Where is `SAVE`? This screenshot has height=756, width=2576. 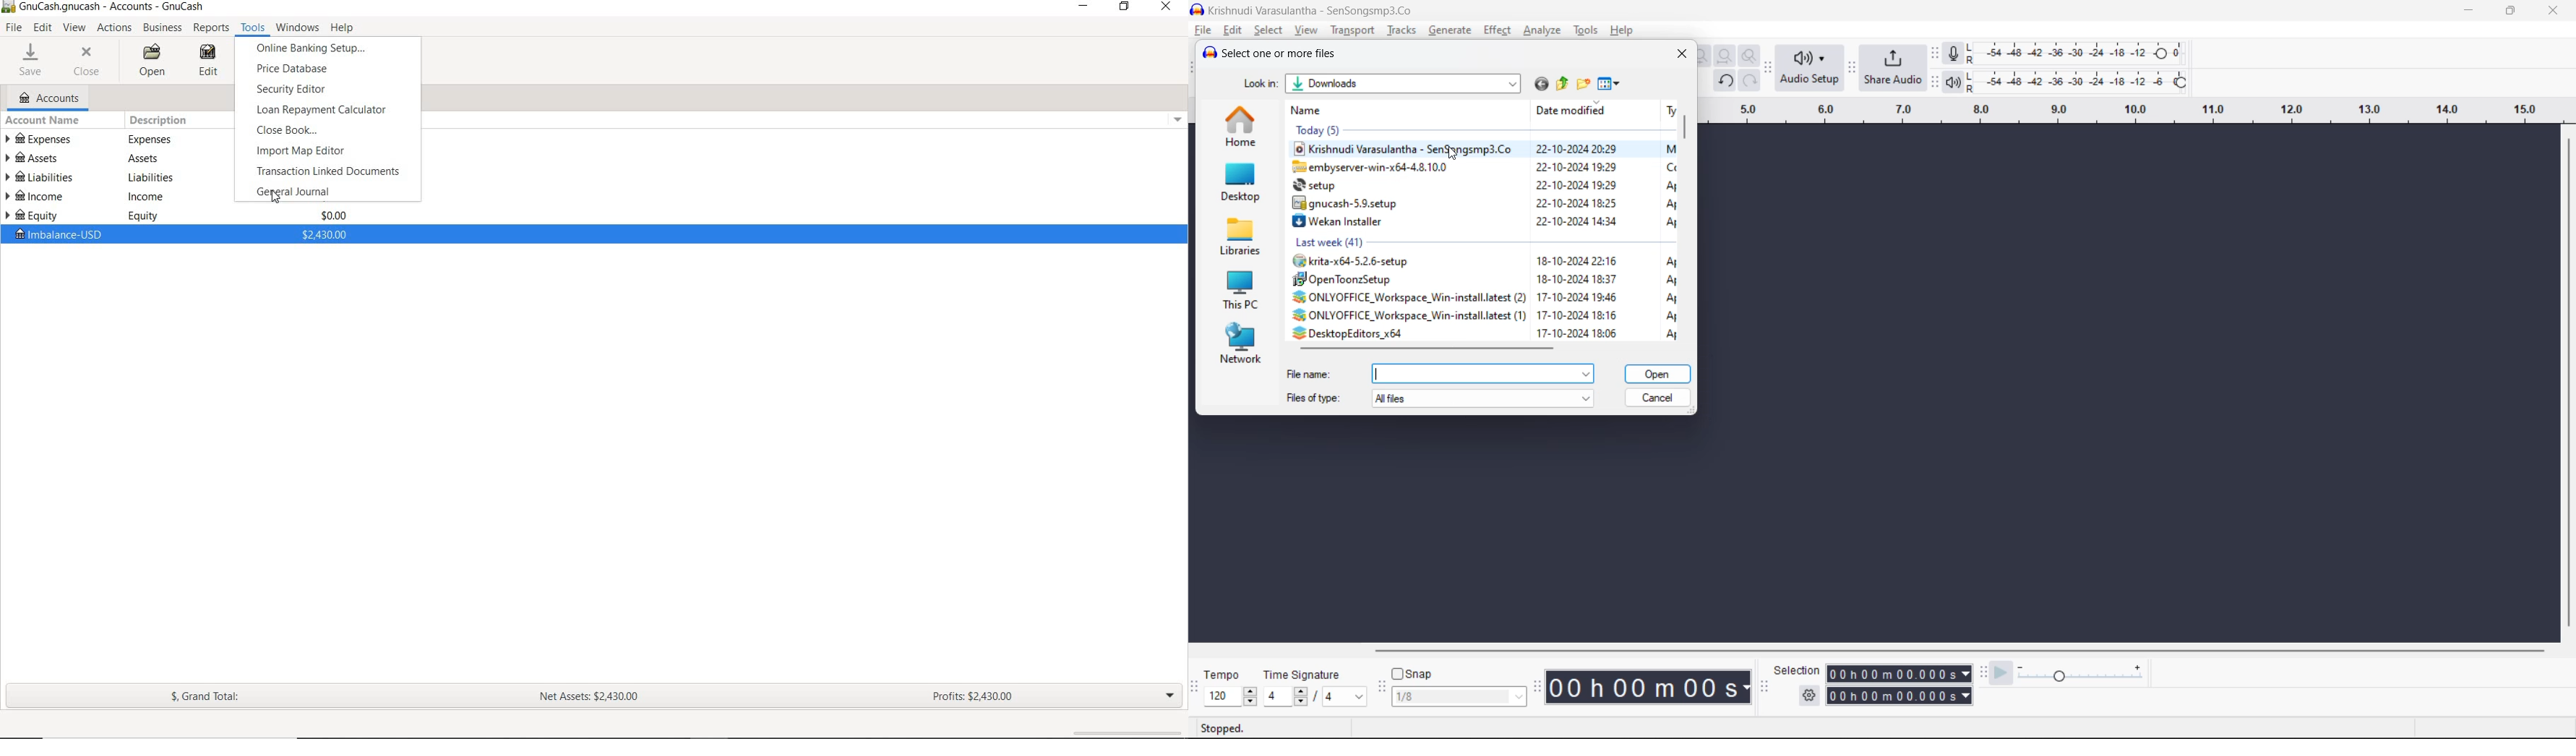
SAVE is located at coordinates (30, 59).